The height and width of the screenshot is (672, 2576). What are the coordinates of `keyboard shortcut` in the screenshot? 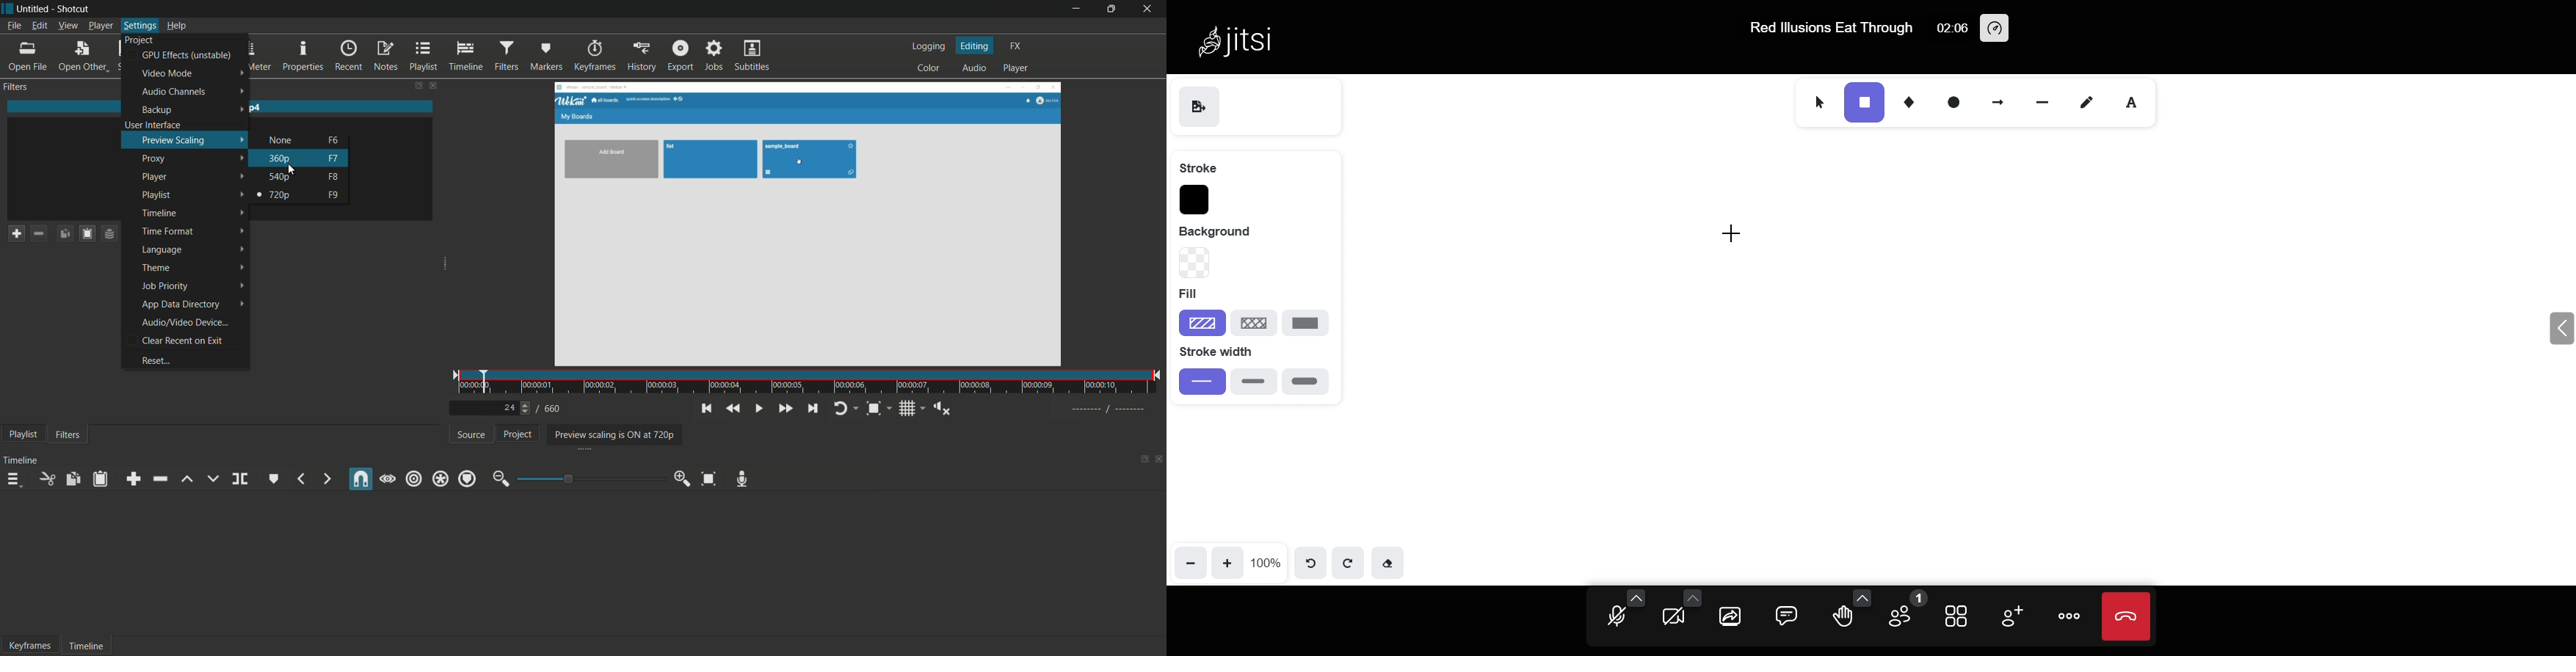 It's located at (334, 159).